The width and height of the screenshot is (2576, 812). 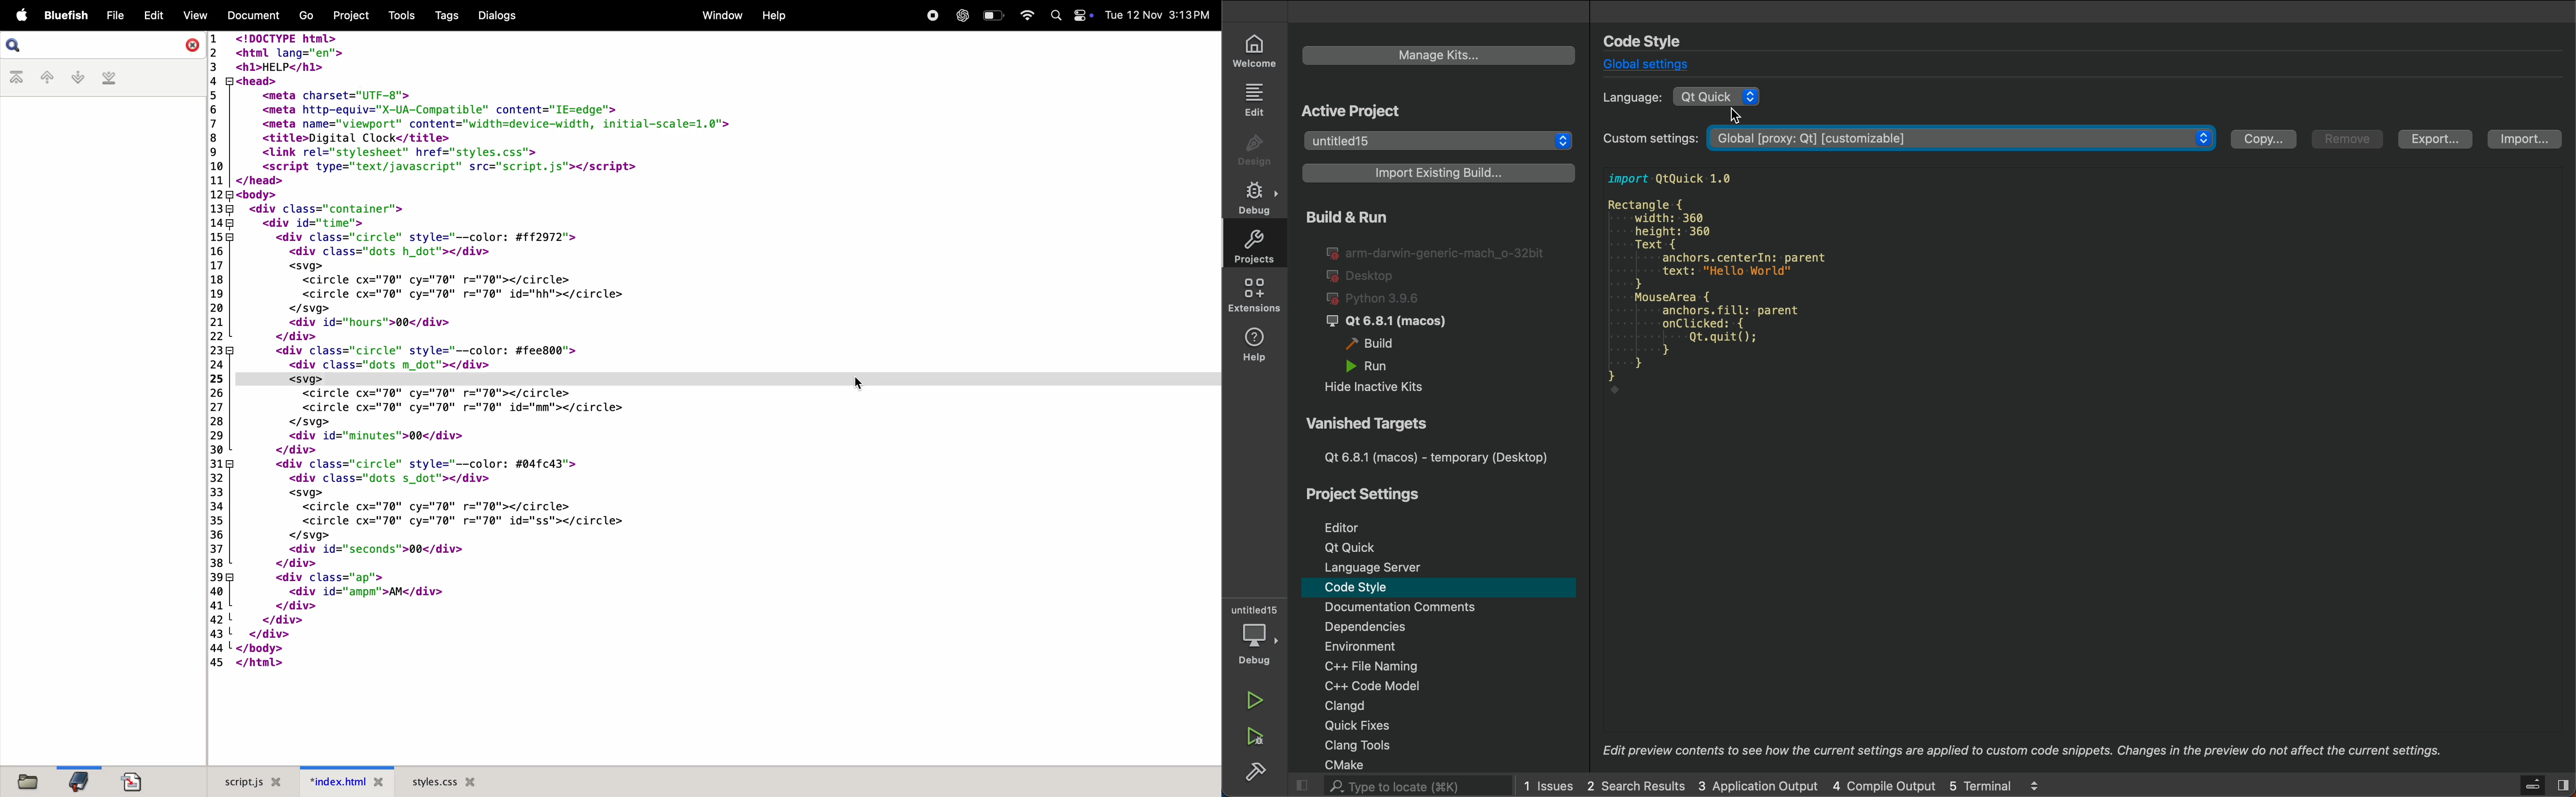 What do you see at coordinates (1386, 684) in the screenshot?
I see `c-- code modal` at bounding box center [1386, 684].